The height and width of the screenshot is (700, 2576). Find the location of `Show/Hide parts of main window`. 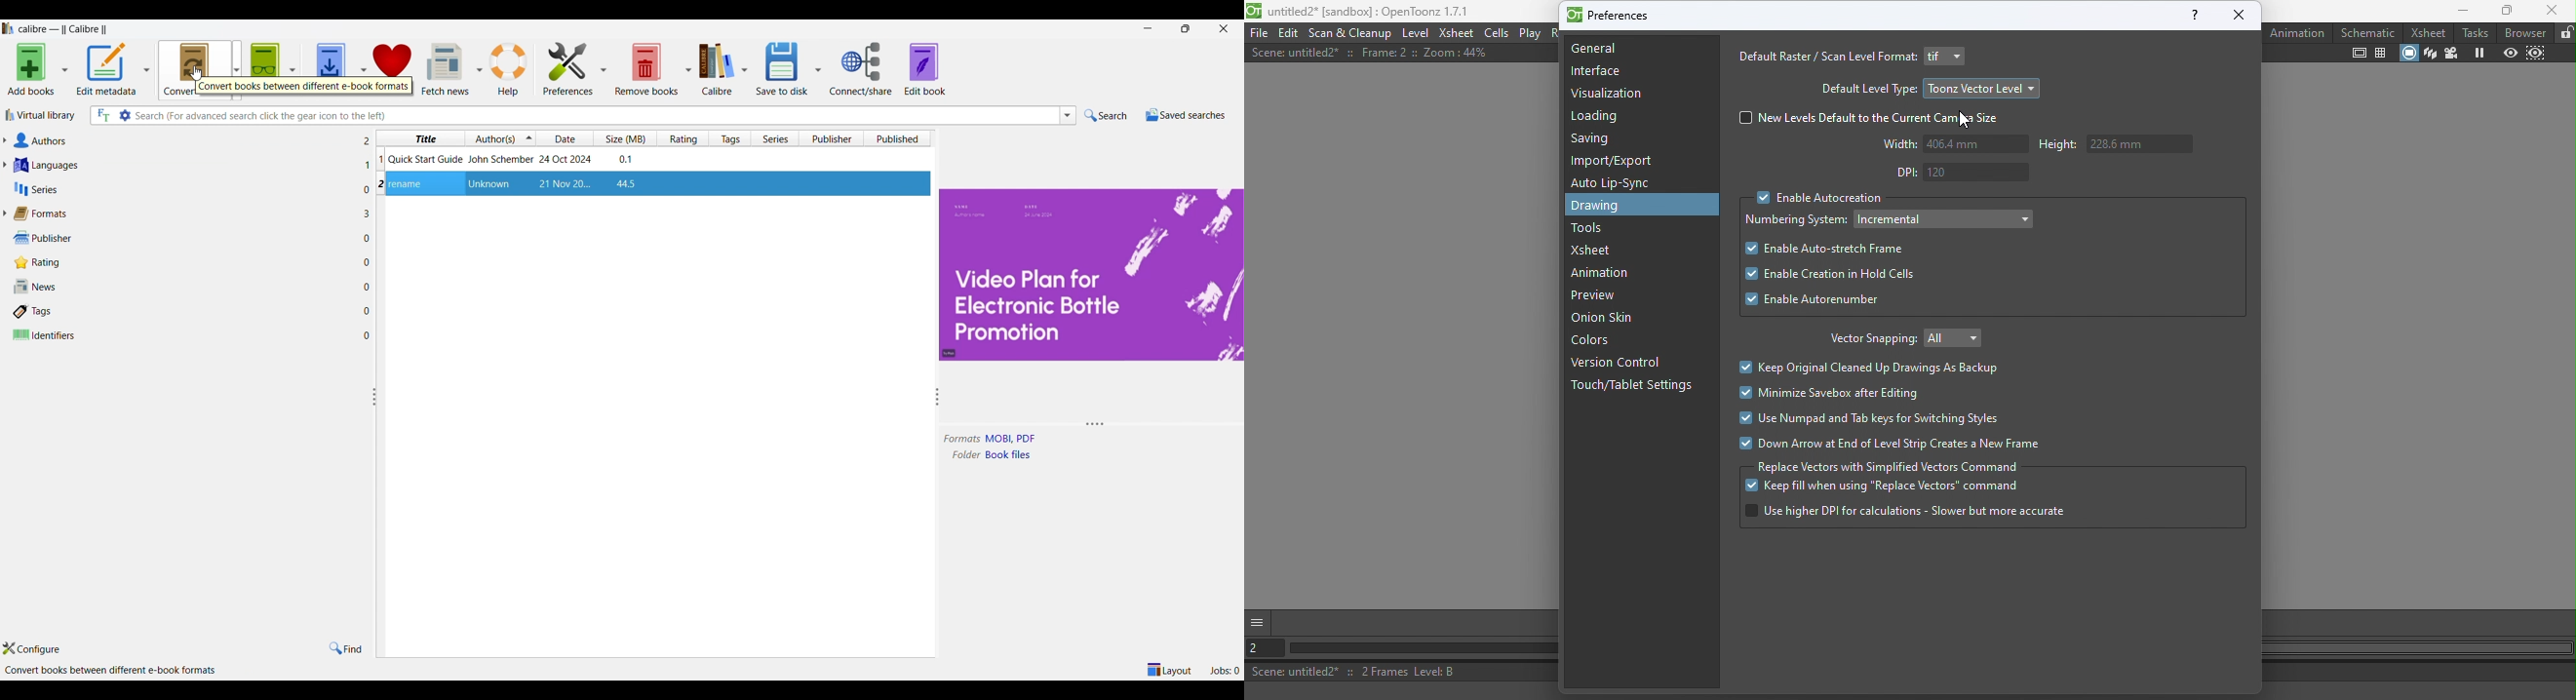

Show/Hide parts of main window is located at coordinates (1169, 670).